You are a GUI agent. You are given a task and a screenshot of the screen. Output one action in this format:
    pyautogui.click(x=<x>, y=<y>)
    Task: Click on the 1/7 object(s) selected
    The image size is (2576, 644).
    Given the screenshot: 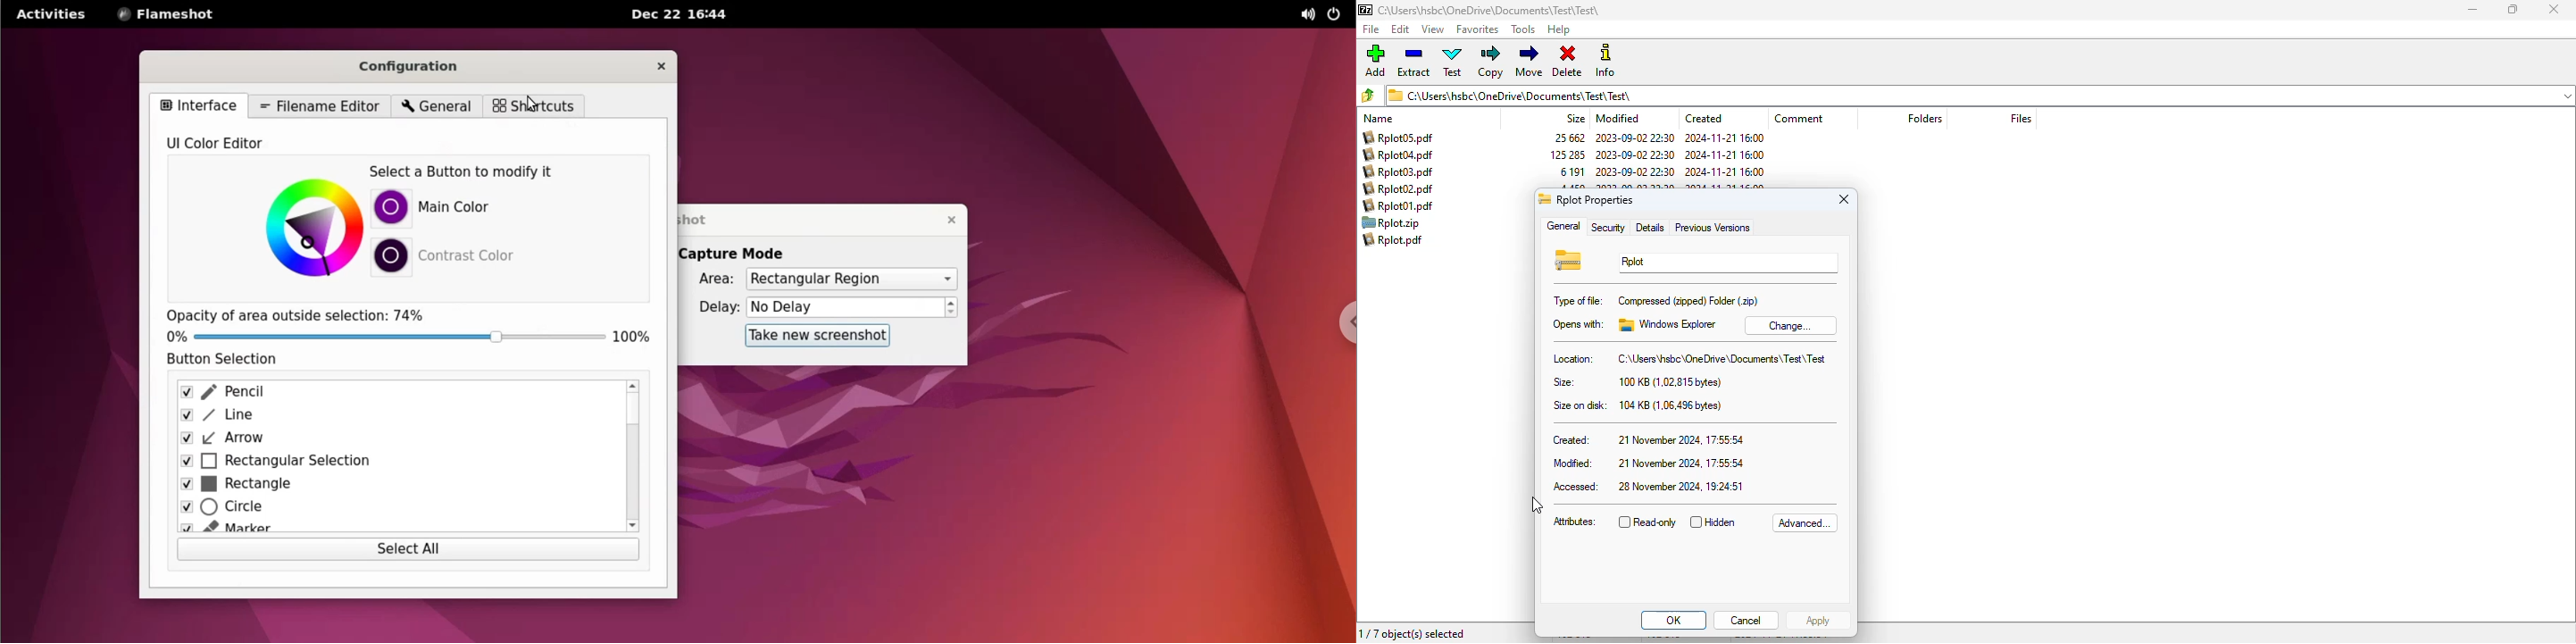 What is the action you would take?
    pyautogui.click(x=1413, y=634)
    